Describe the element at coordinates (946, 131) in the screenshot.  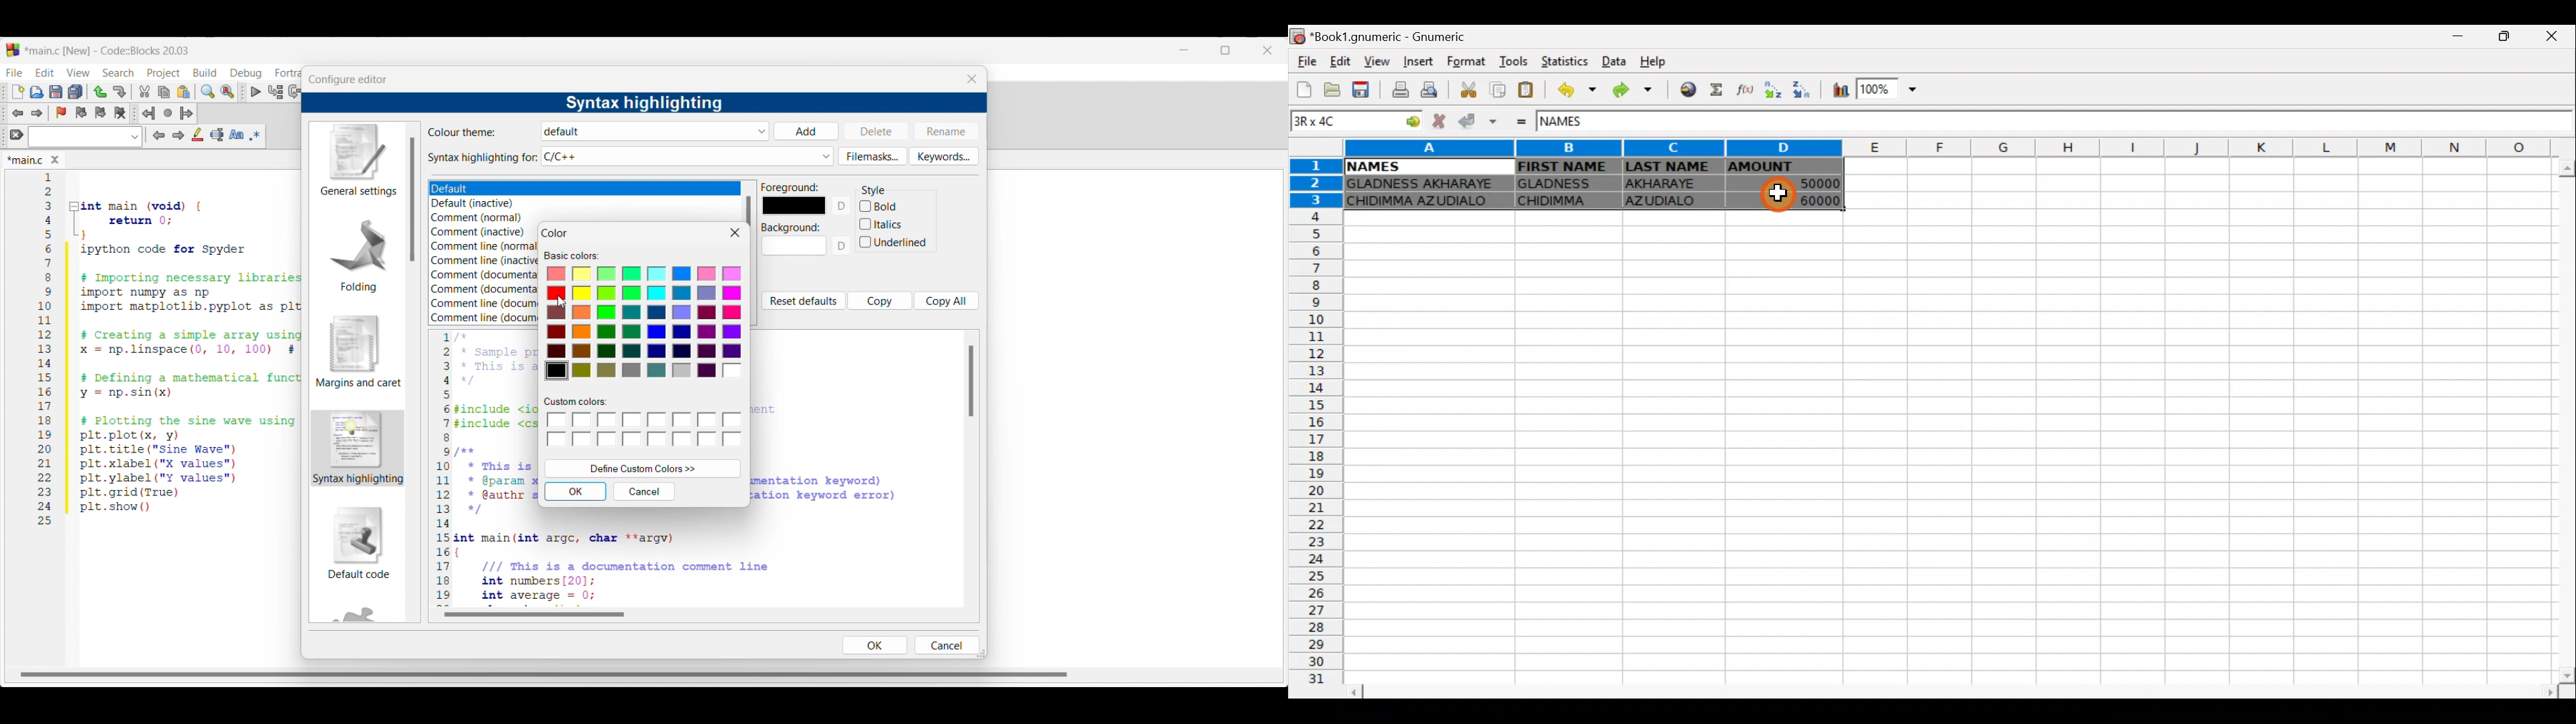
I see `Rename` at that location.